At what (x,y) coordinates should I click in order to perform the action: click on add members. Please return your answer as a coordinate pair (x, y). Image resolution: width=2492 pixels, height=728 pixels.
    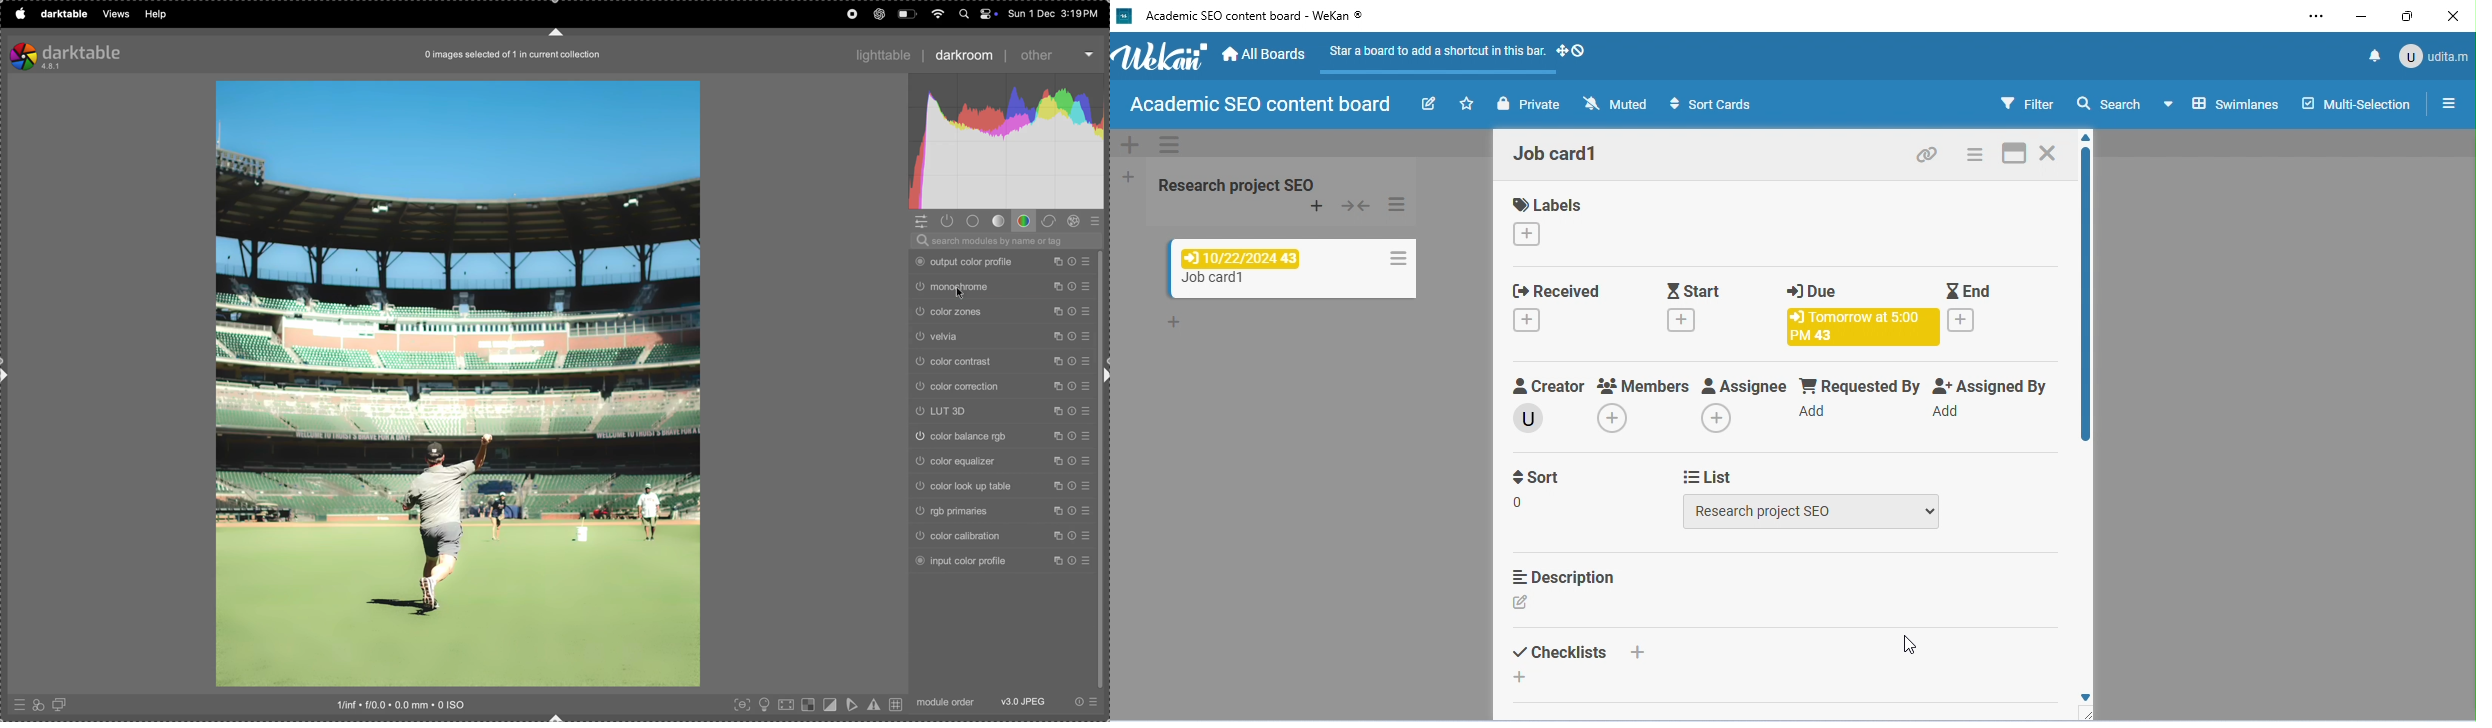
    Looking at the image, I should click on (1612, 418).